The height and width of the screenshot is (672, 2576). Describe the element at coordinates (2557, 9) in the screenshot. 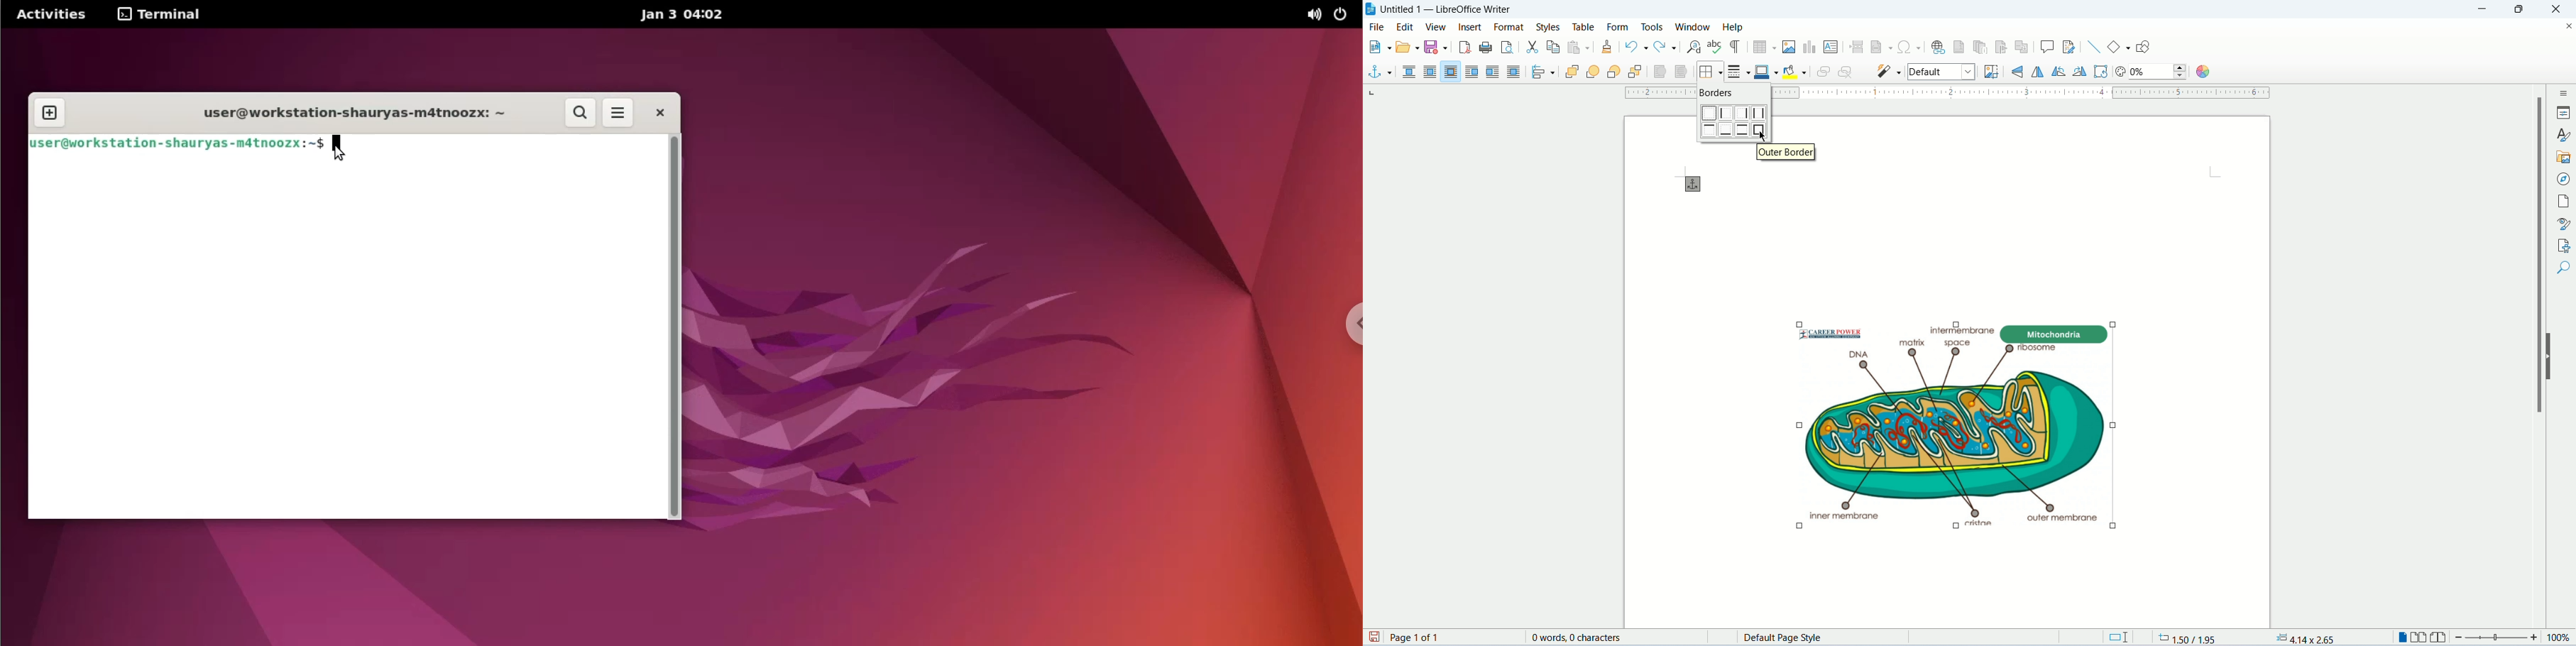

I see `close` at that location.